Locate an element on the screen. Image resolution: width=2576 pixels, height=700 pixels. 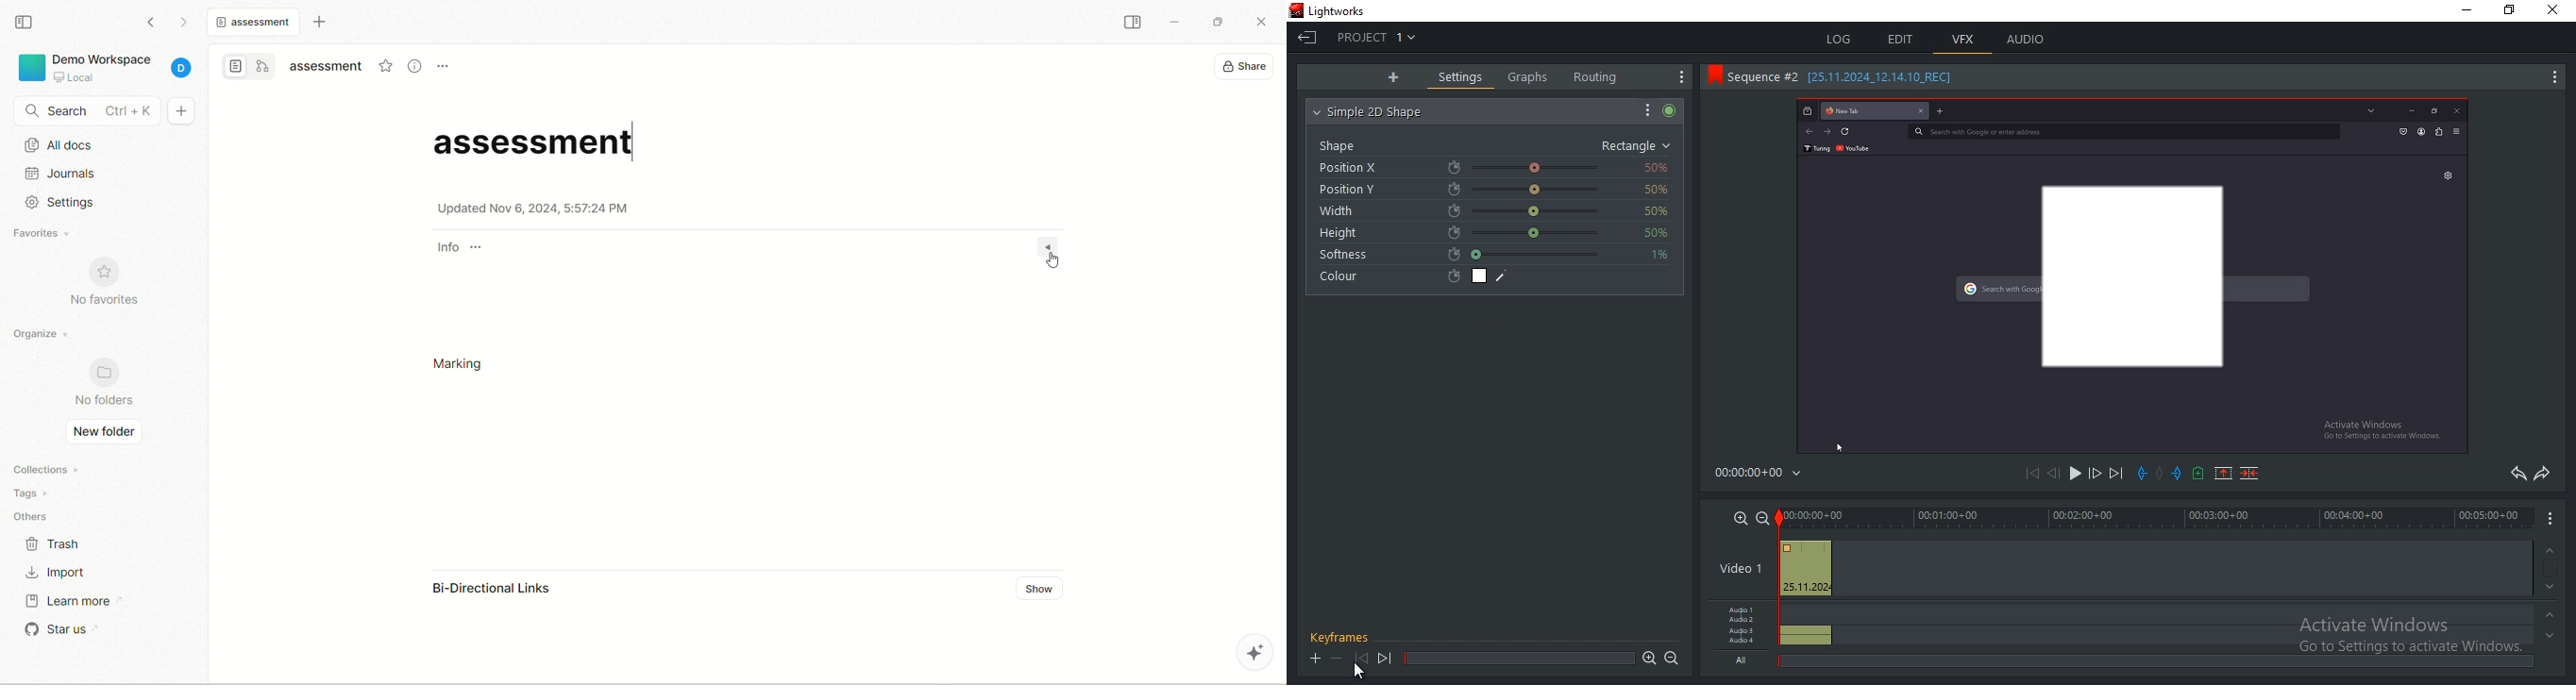
Marking is located at coordinates (462, 366).